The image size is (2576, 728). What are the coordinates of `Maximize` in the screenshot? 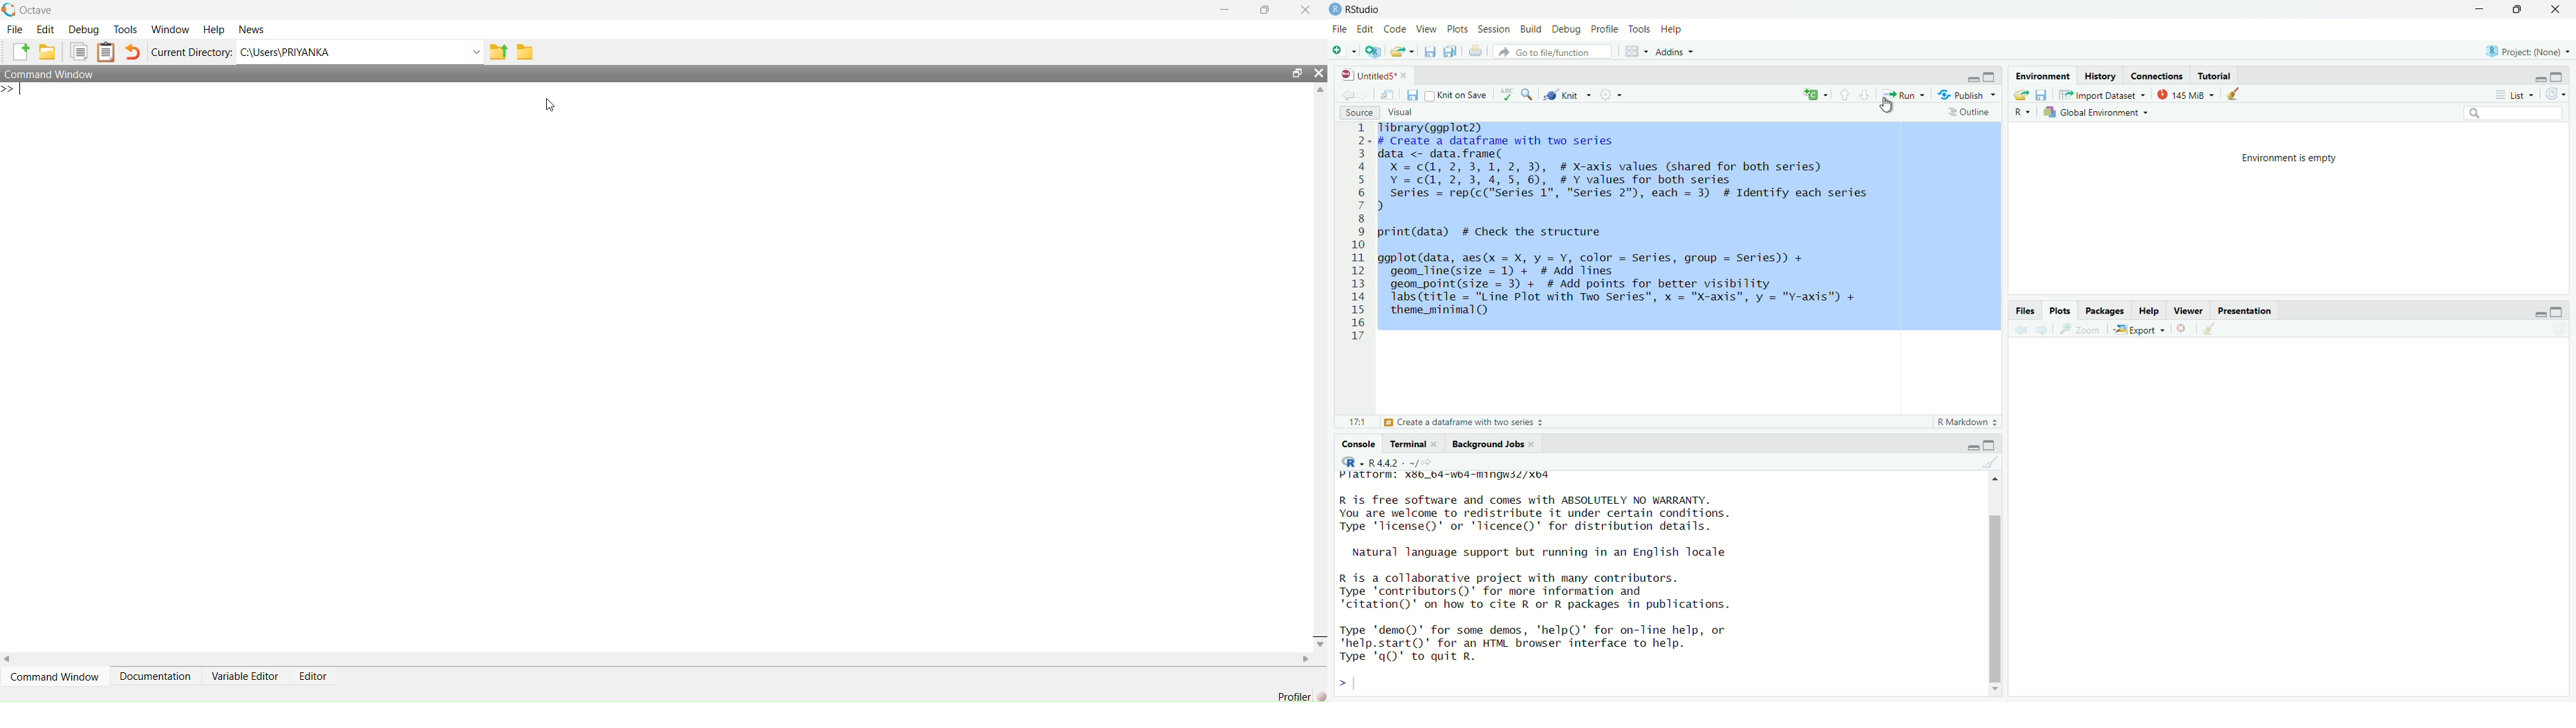 It's located at (1296, 73).